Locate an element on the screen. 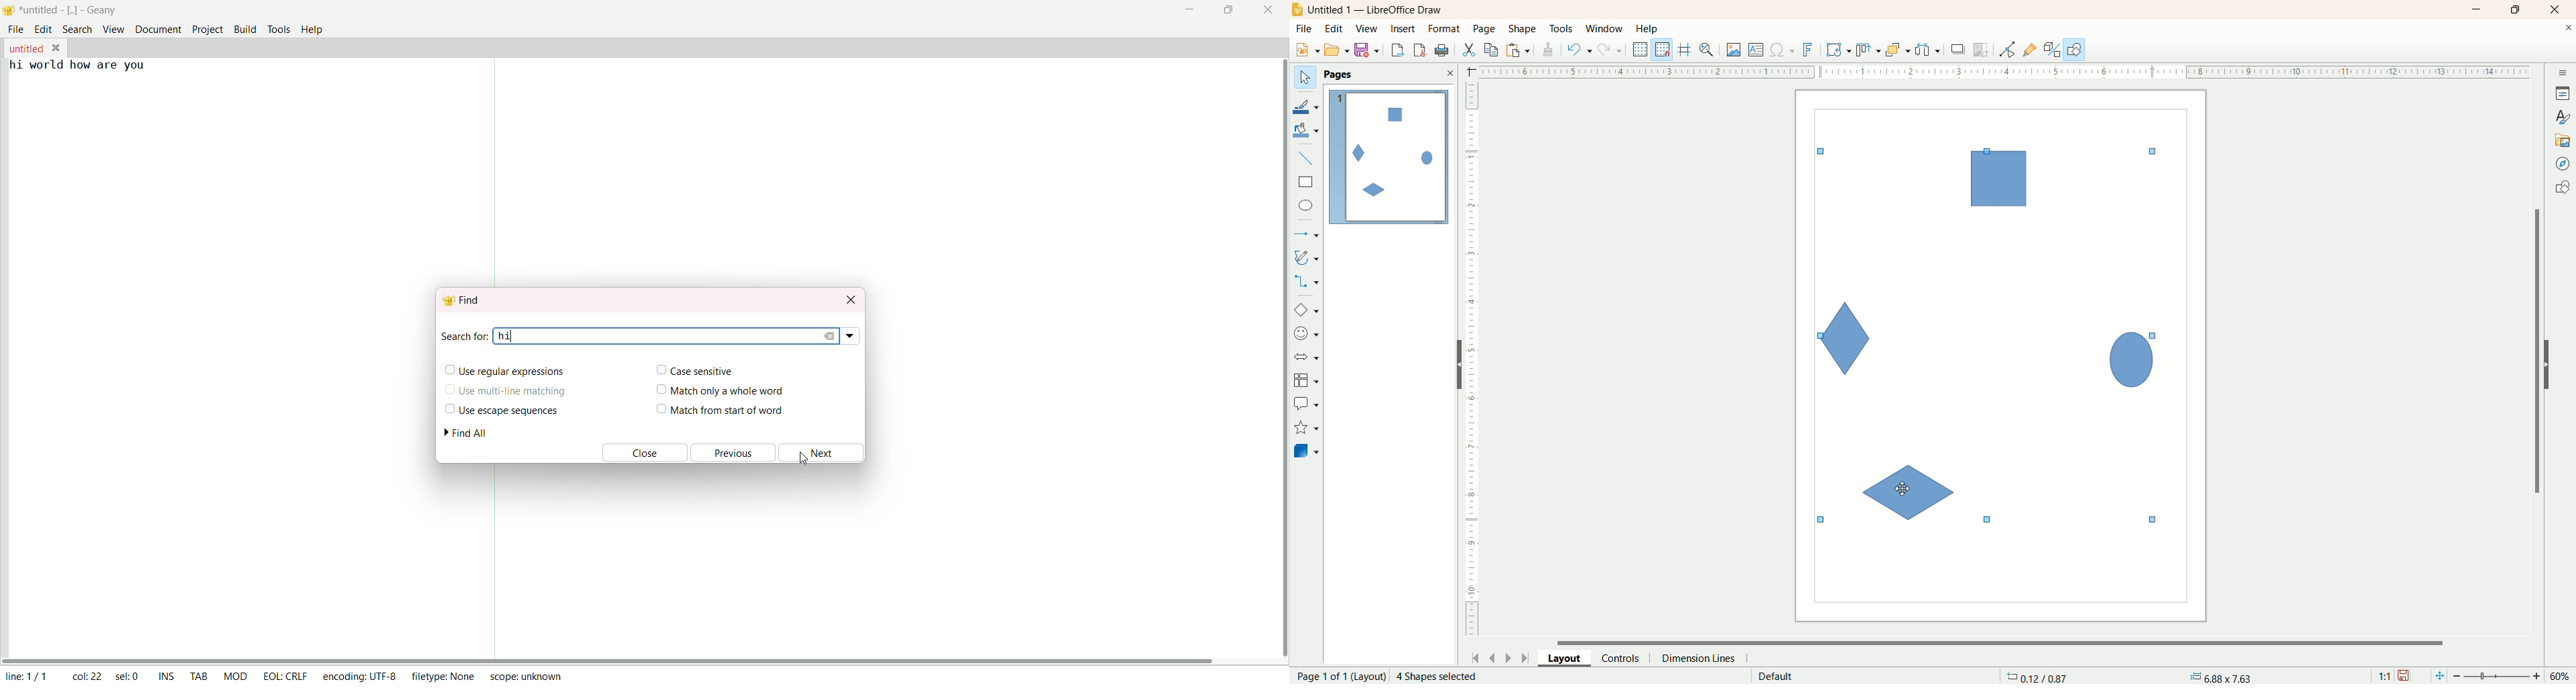 The image size is (2576, 700). display grid is located at coordinates (1641, 48).